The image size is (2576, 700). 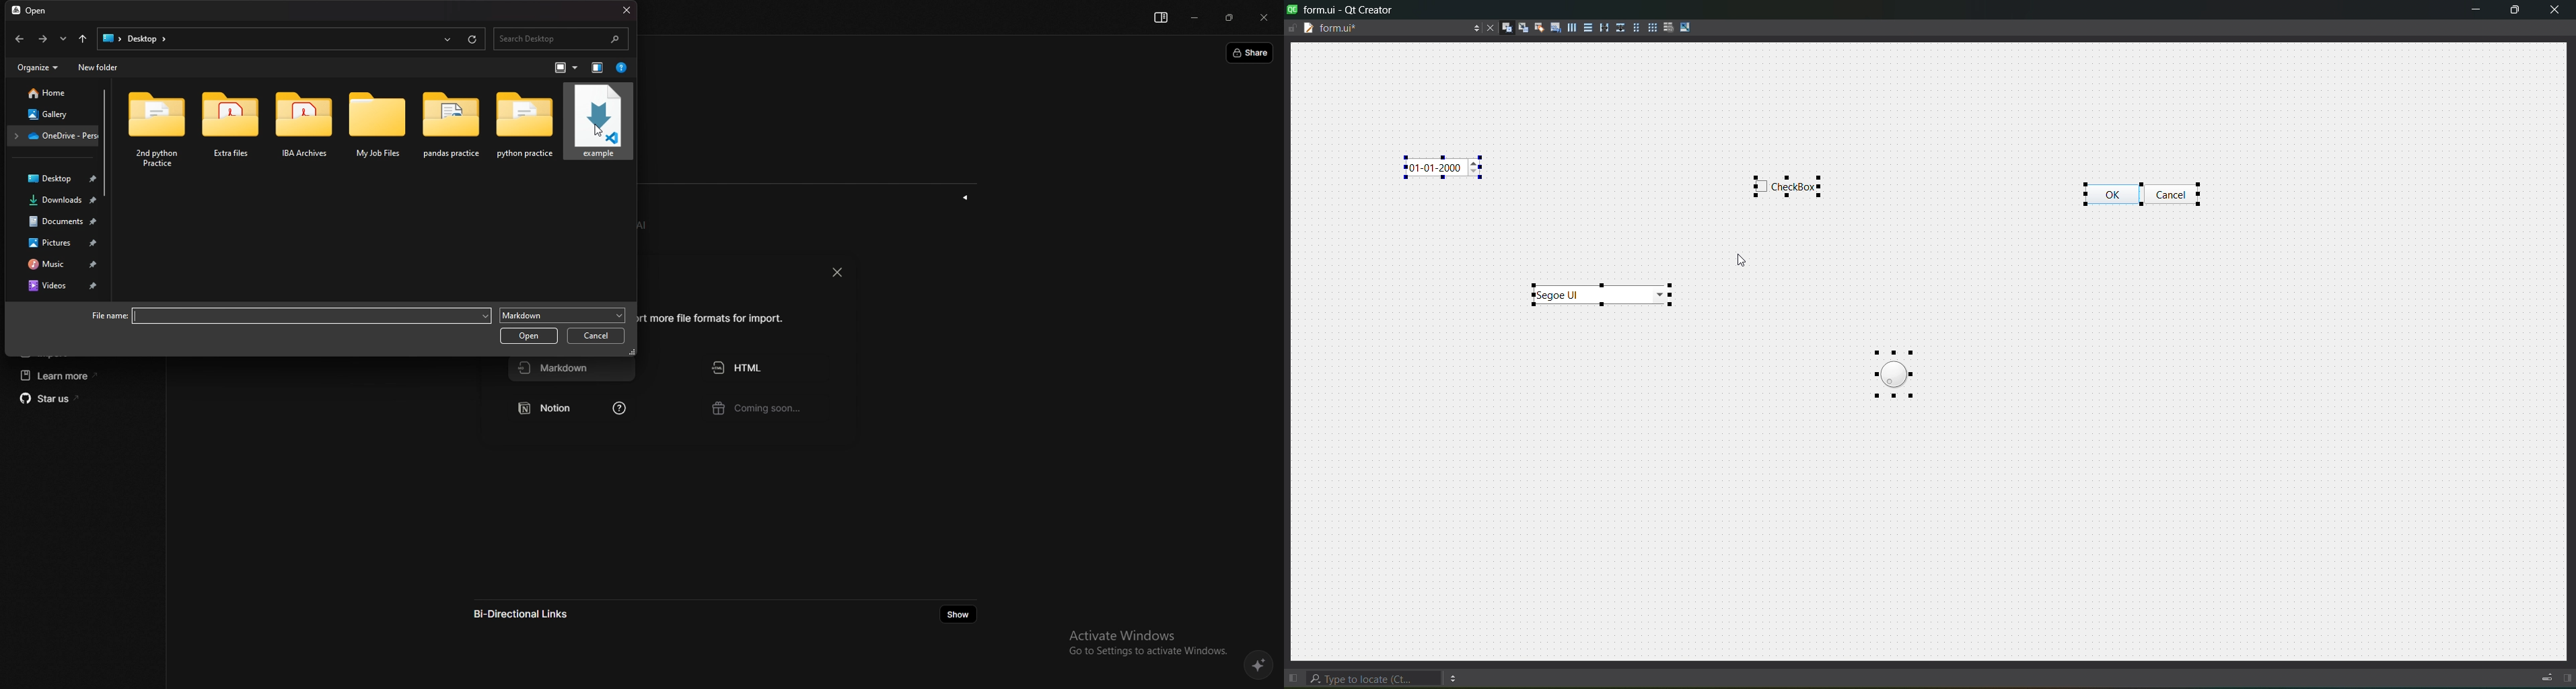 I want to click on show, so click(x=966, y=197).